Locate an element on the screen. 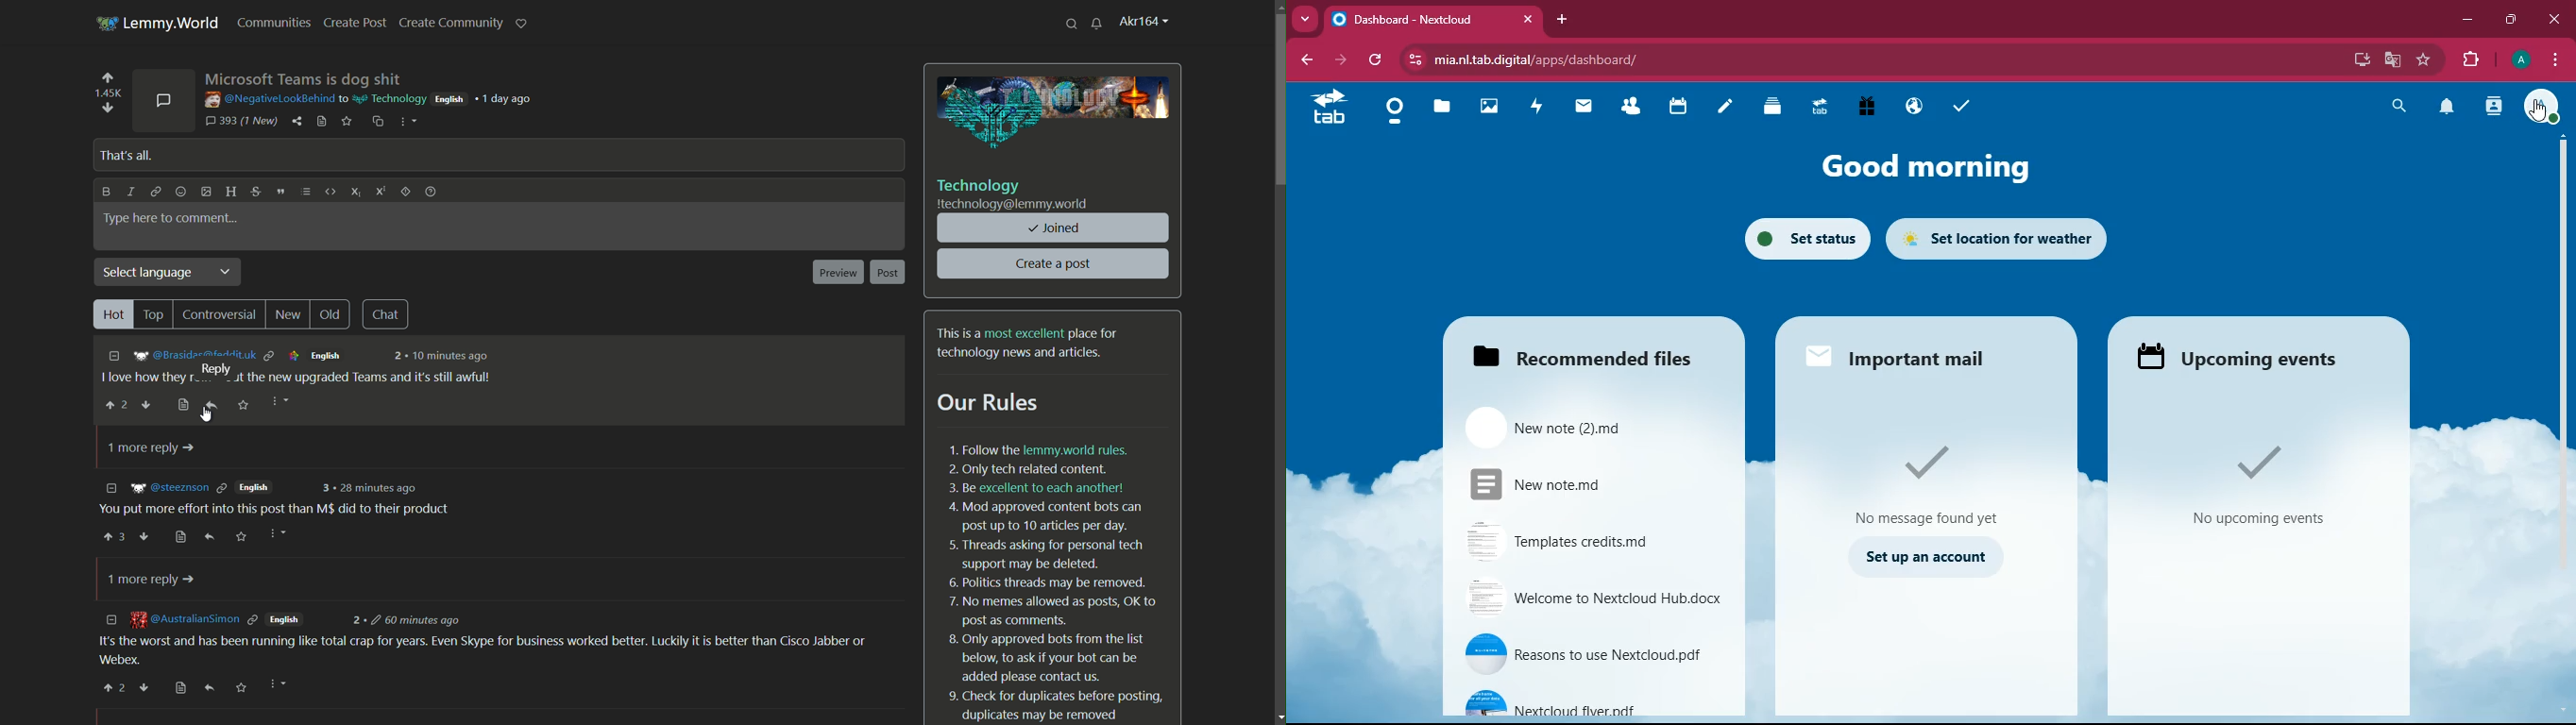  back is located at coordinates (1304, 59).